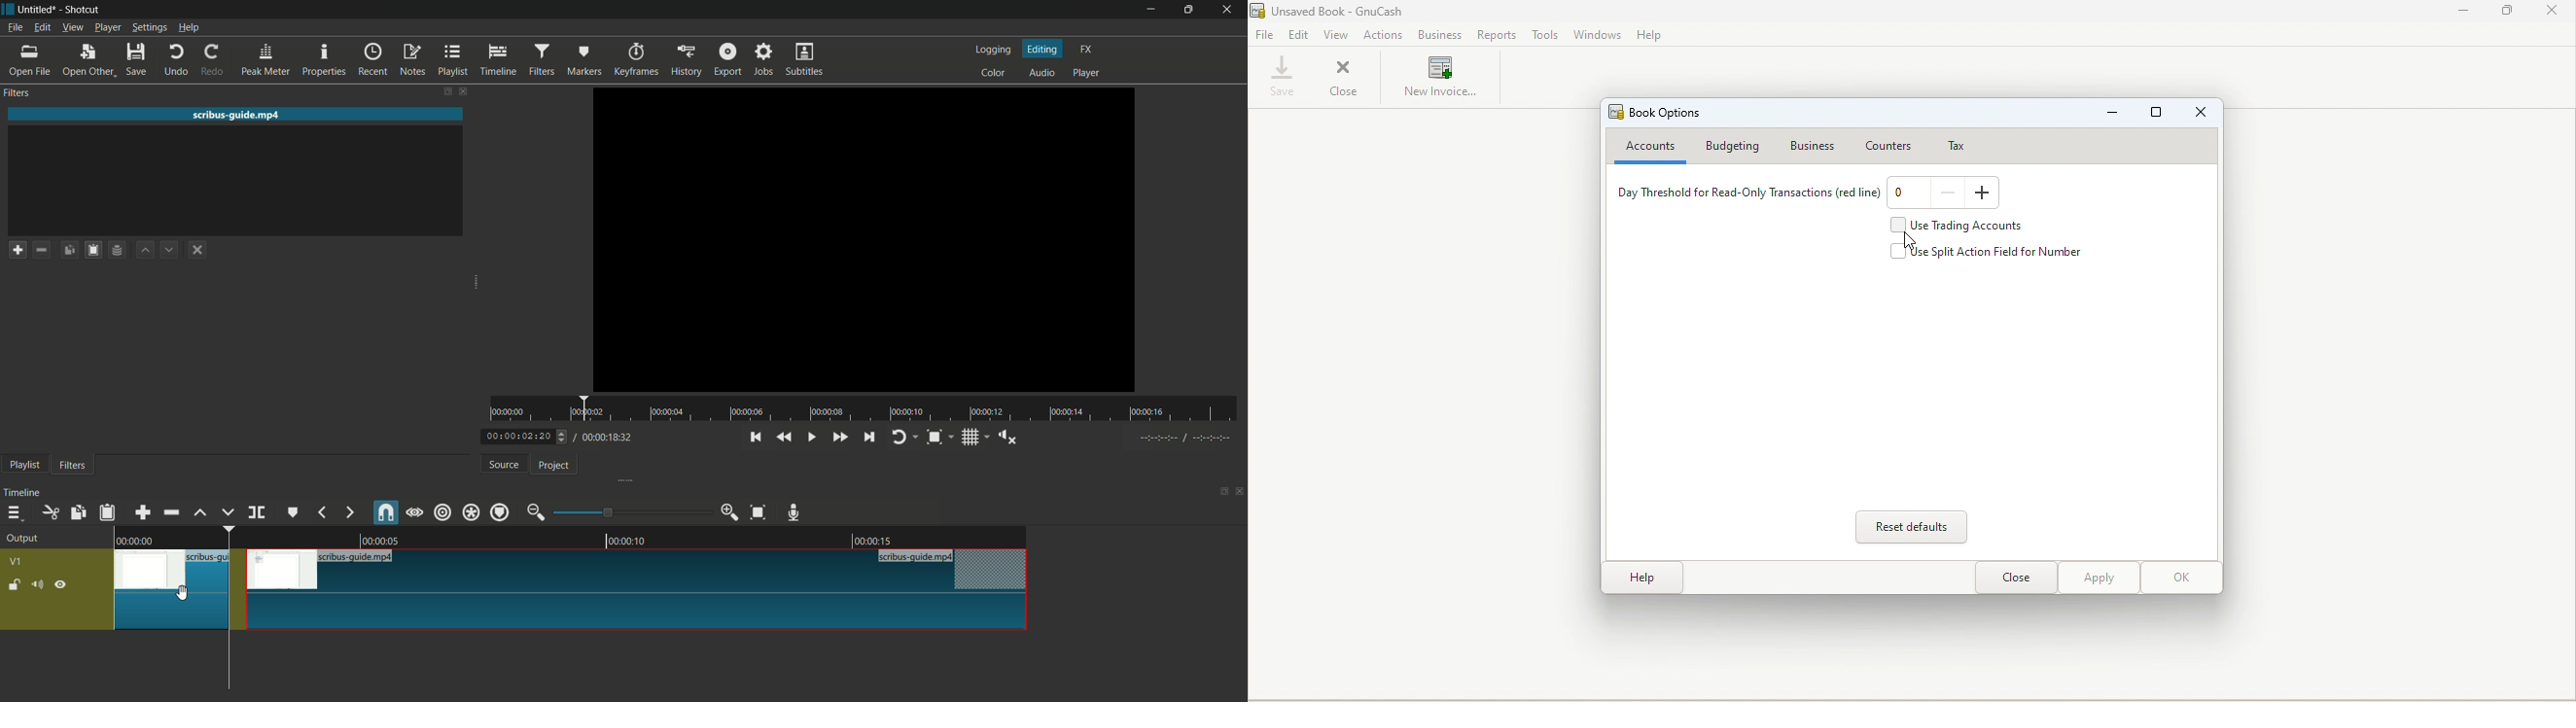  Describe the element at coordinates (322, 512) in the screenshot. I see `previous marker` at that location.